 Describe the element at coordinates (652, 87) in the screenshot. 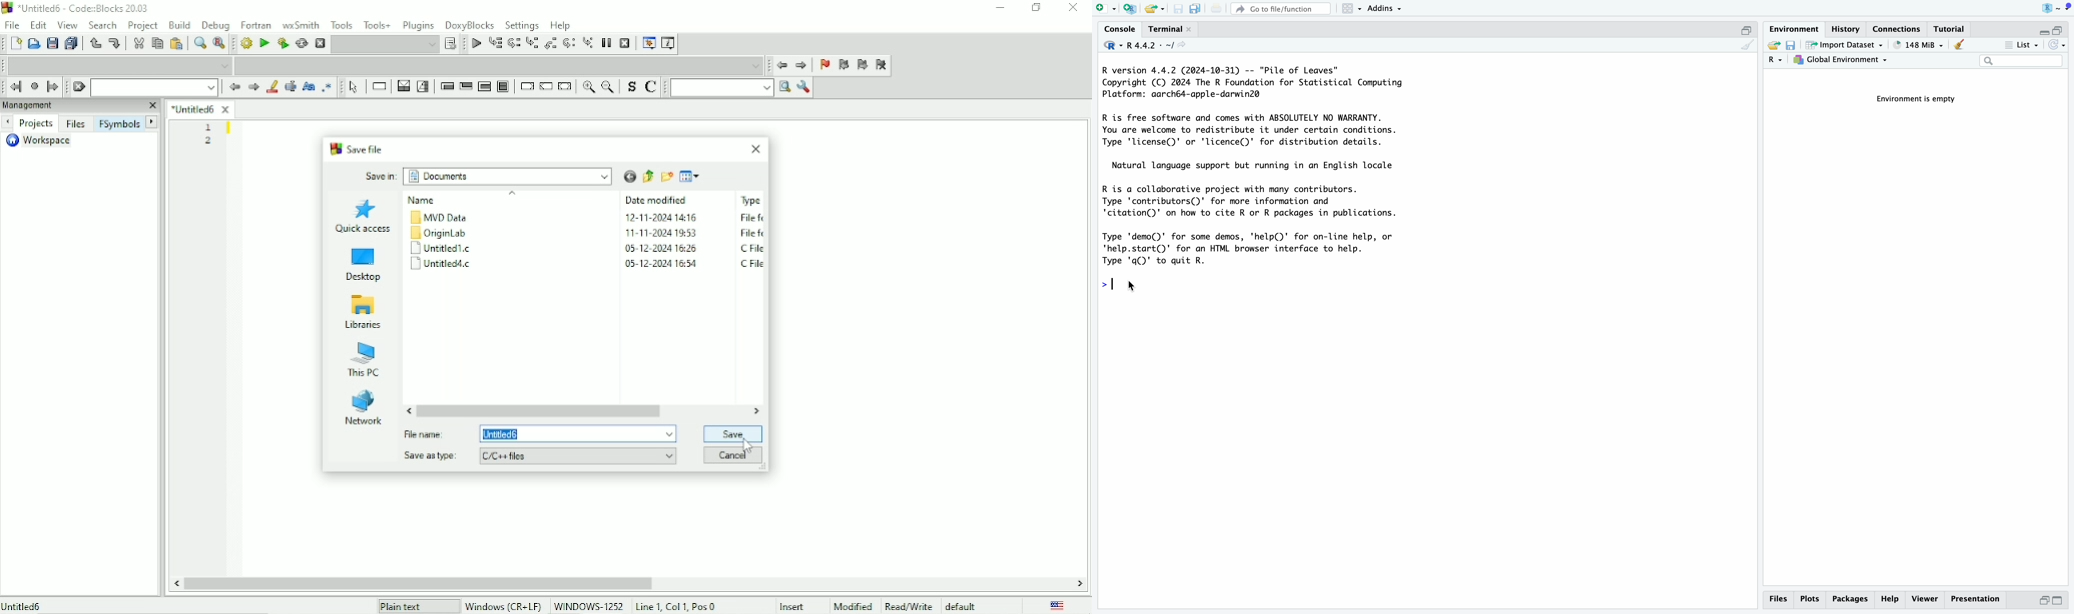

I see `Toggle comments` at that location.